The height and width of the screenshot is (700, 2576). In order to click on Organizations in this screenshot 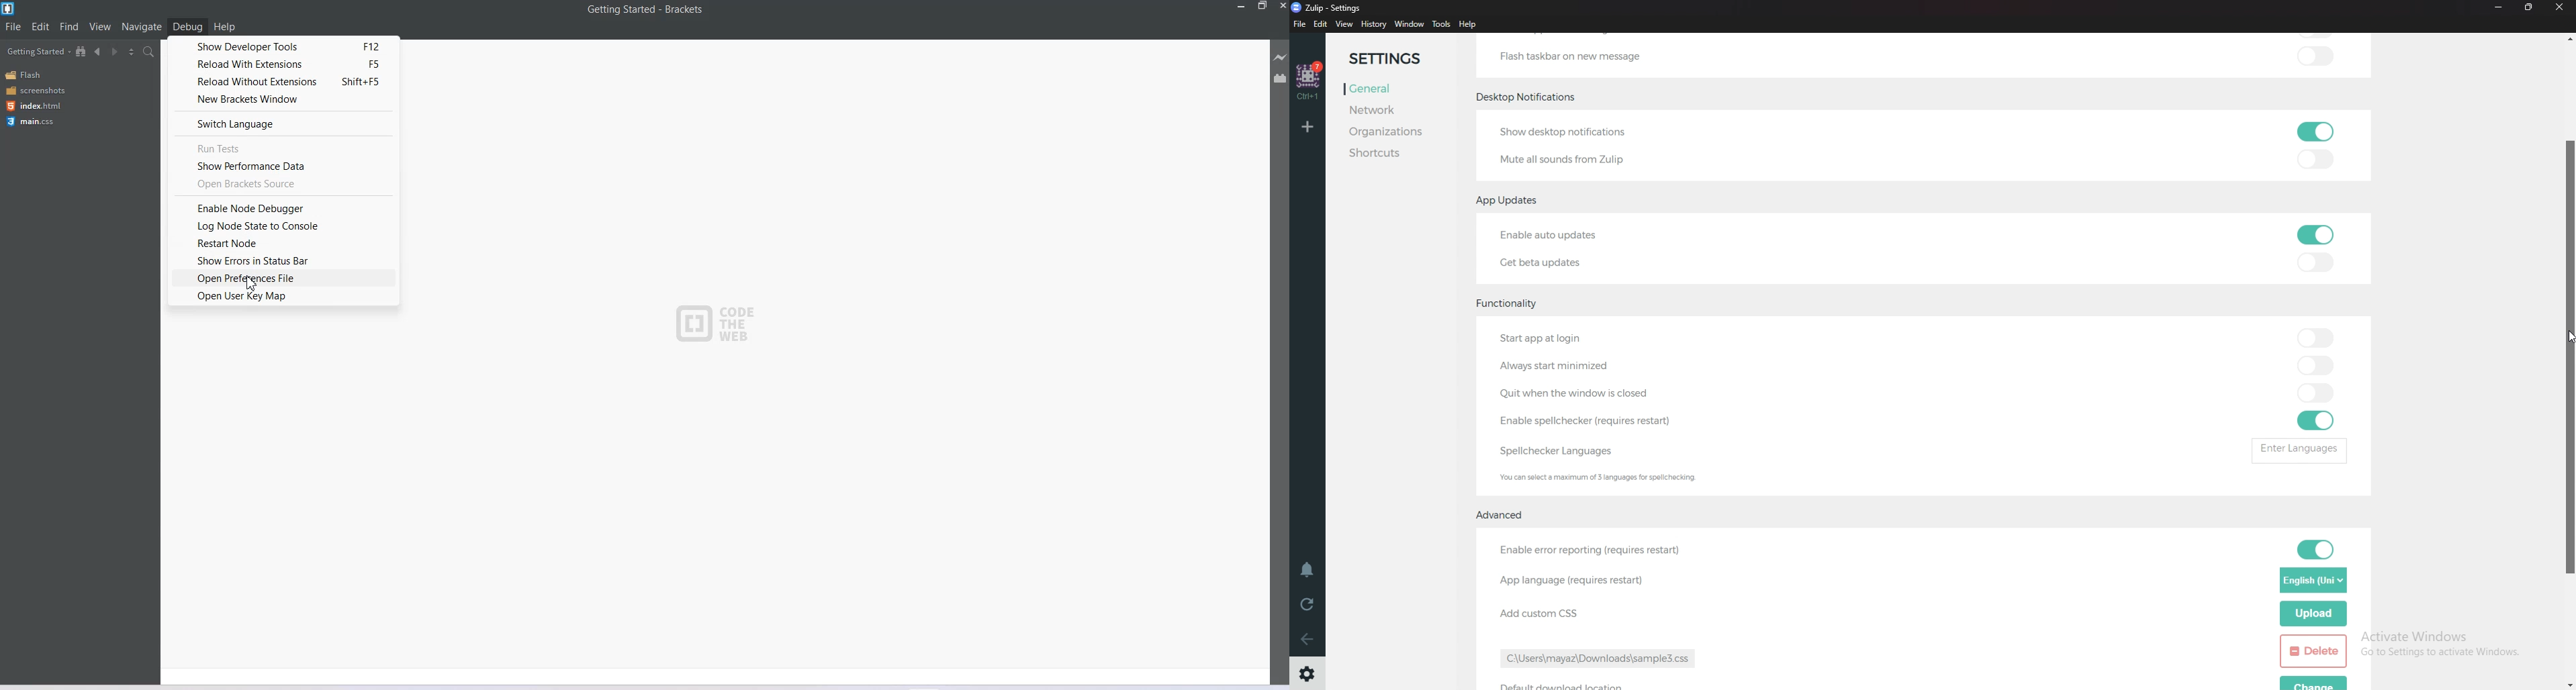, I will do `click(1389, 132)`.